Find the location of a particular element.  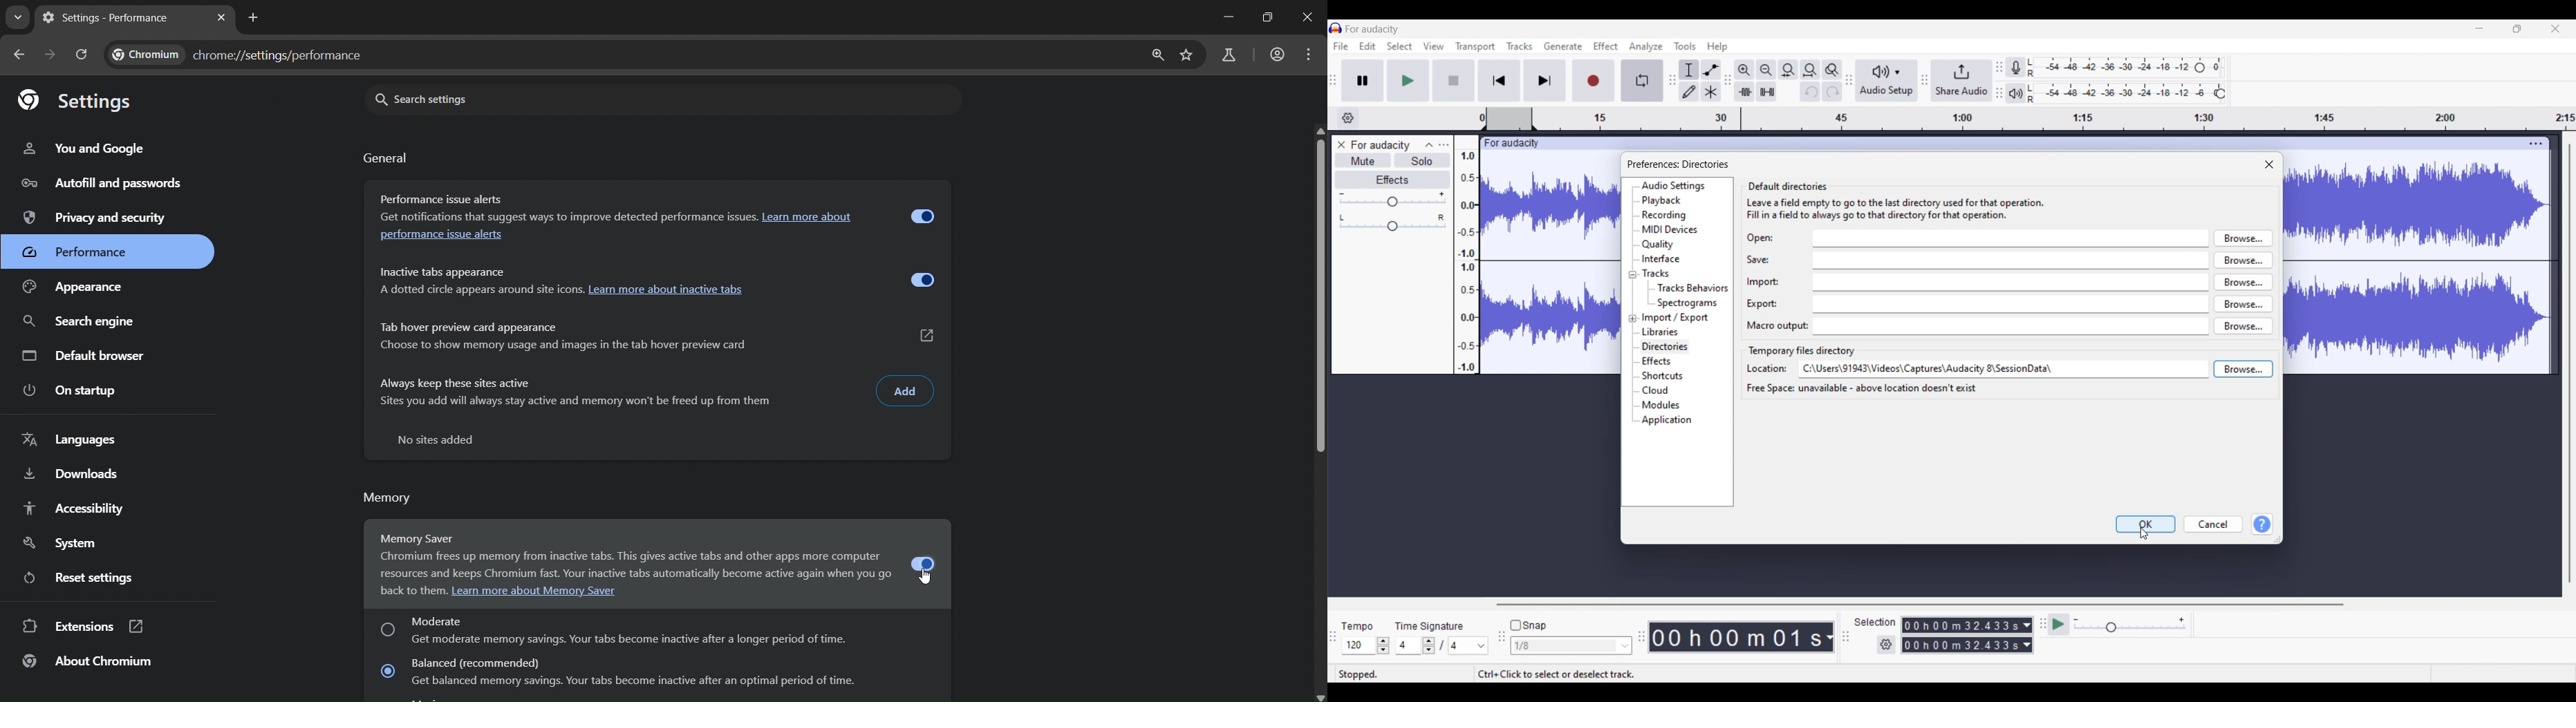

browse is located at coordinates (2243, 260).